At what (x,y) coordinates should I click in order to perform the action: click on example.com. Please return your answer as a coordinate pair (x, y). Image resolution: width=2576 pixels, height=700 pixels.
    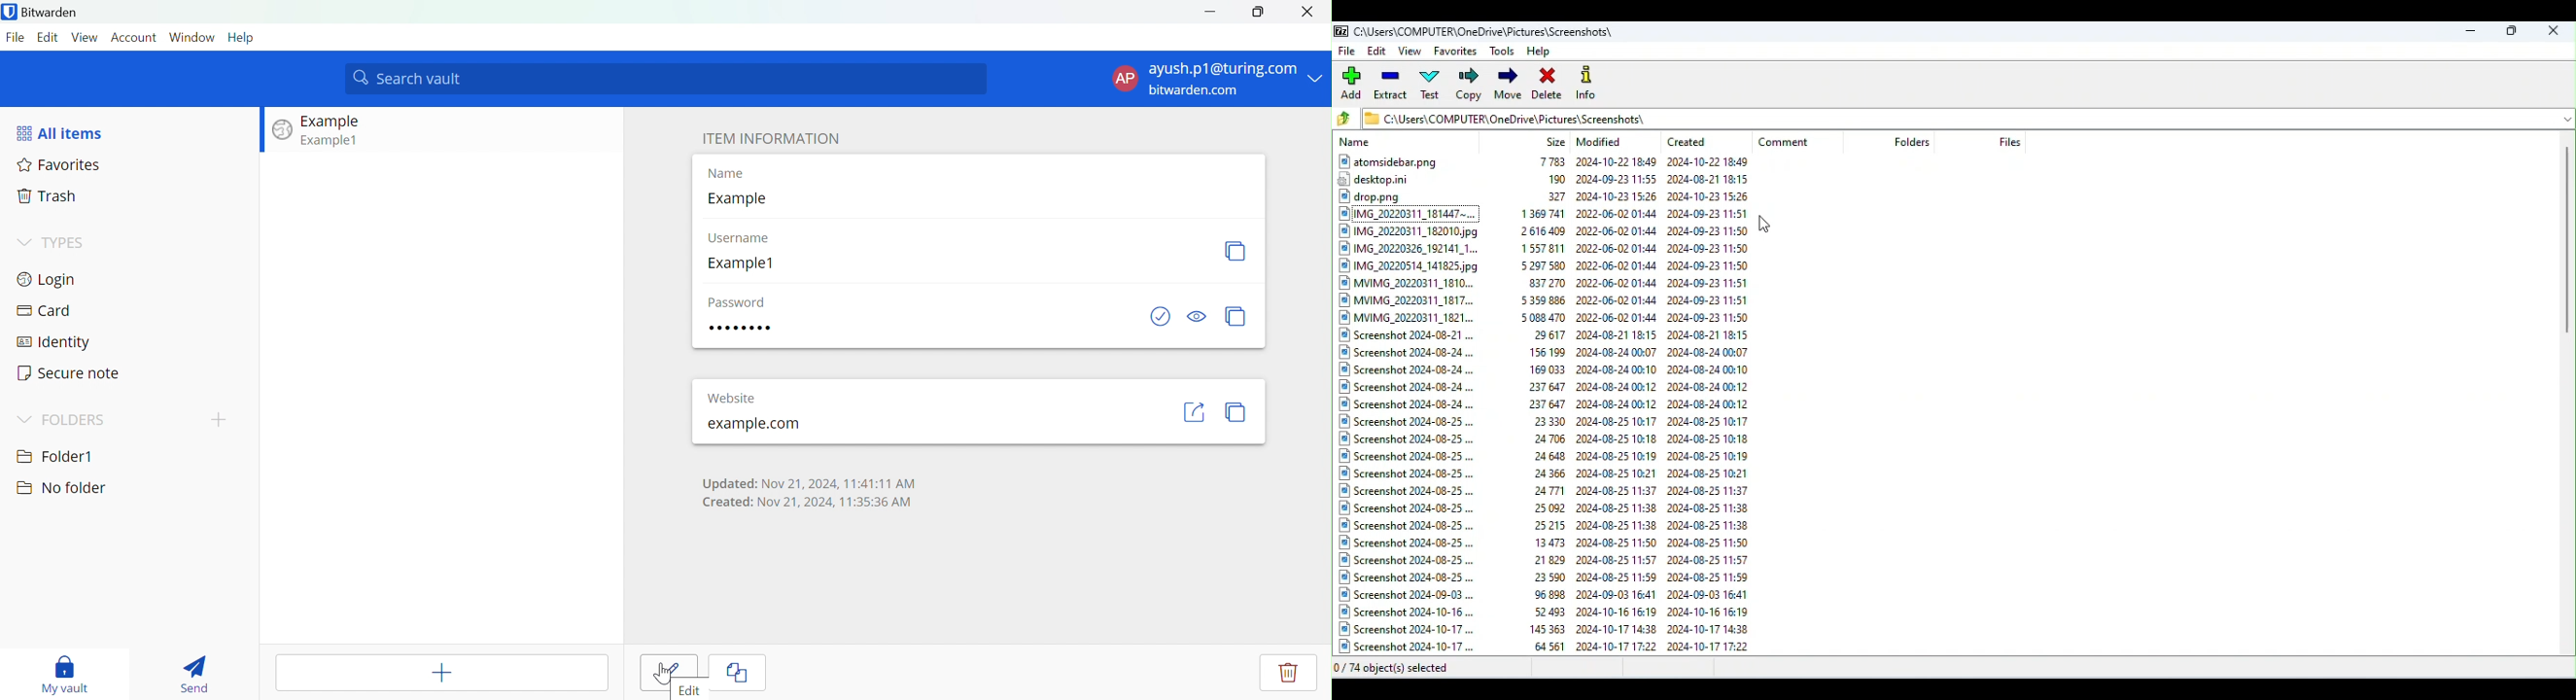
    Looking at the image, I should click on (761, 427).